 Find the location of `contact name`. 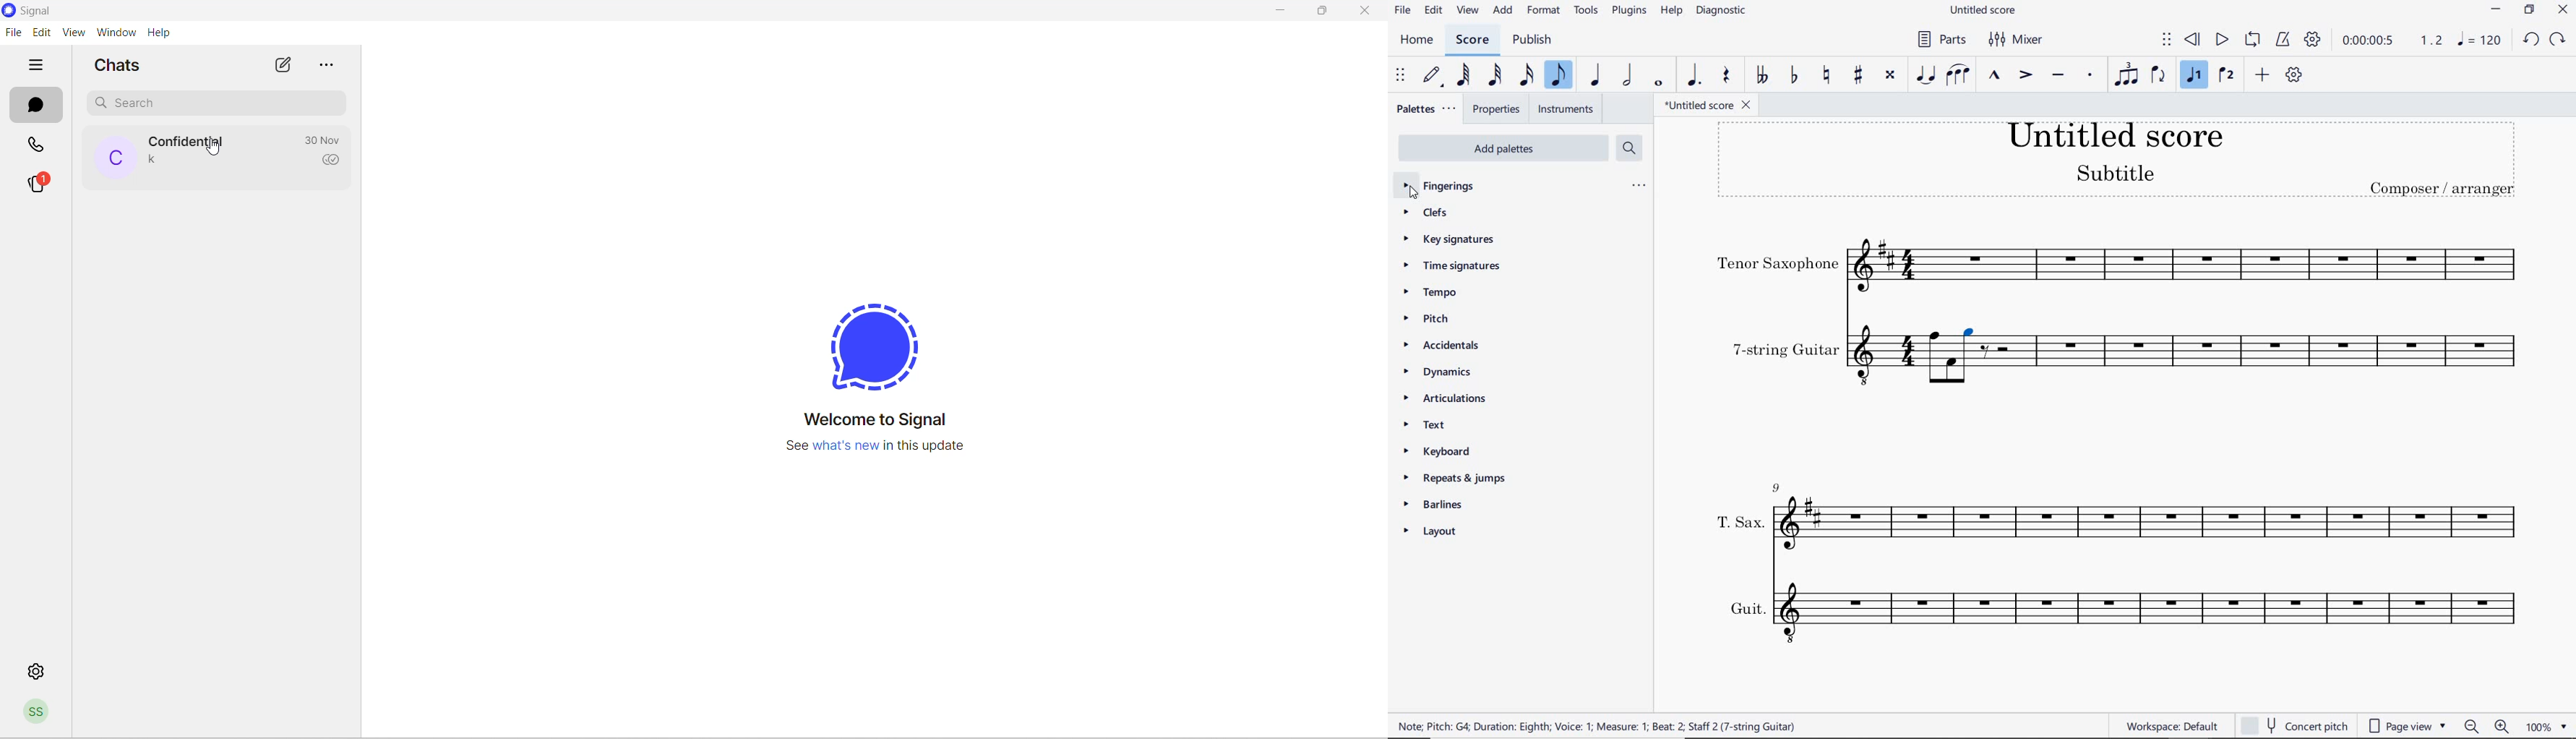

contact name is located at coordinates (188, 140).